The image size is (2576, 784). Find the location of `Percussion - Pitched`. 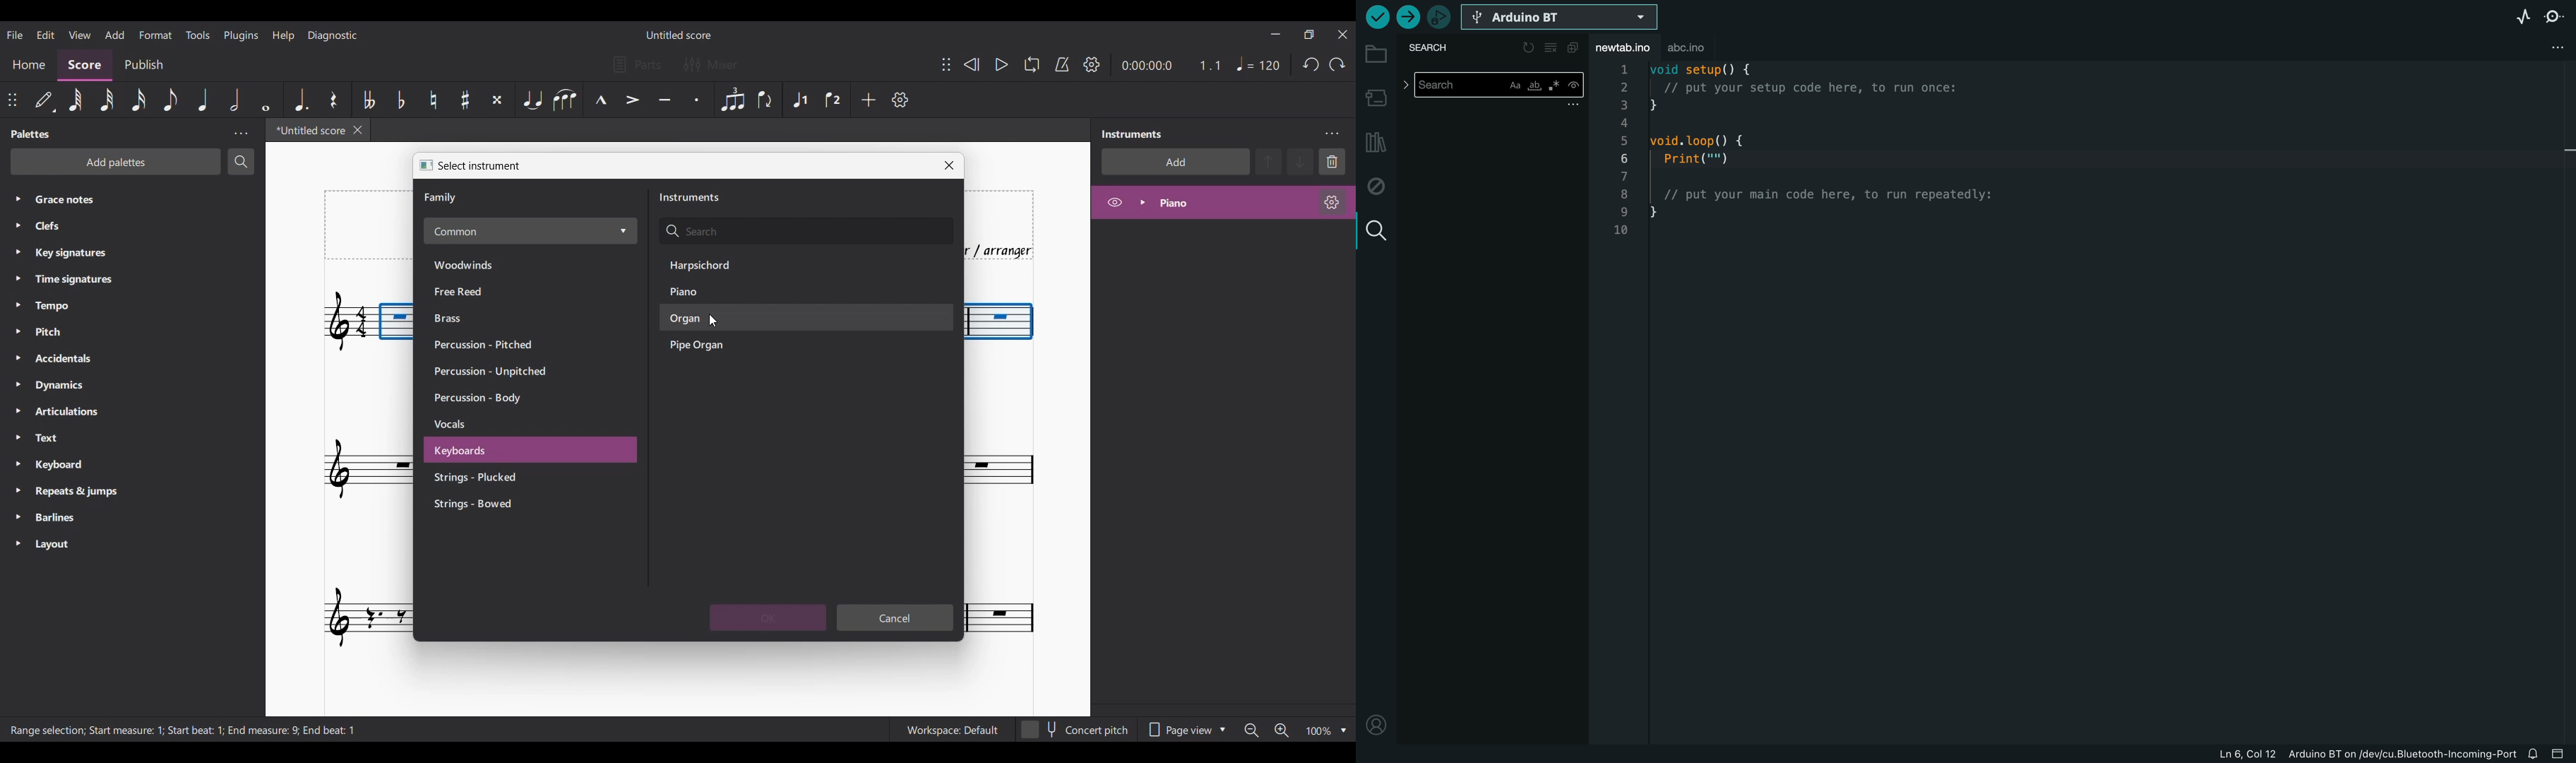

Percussion - Pitched is located at coordinates (487, 344).